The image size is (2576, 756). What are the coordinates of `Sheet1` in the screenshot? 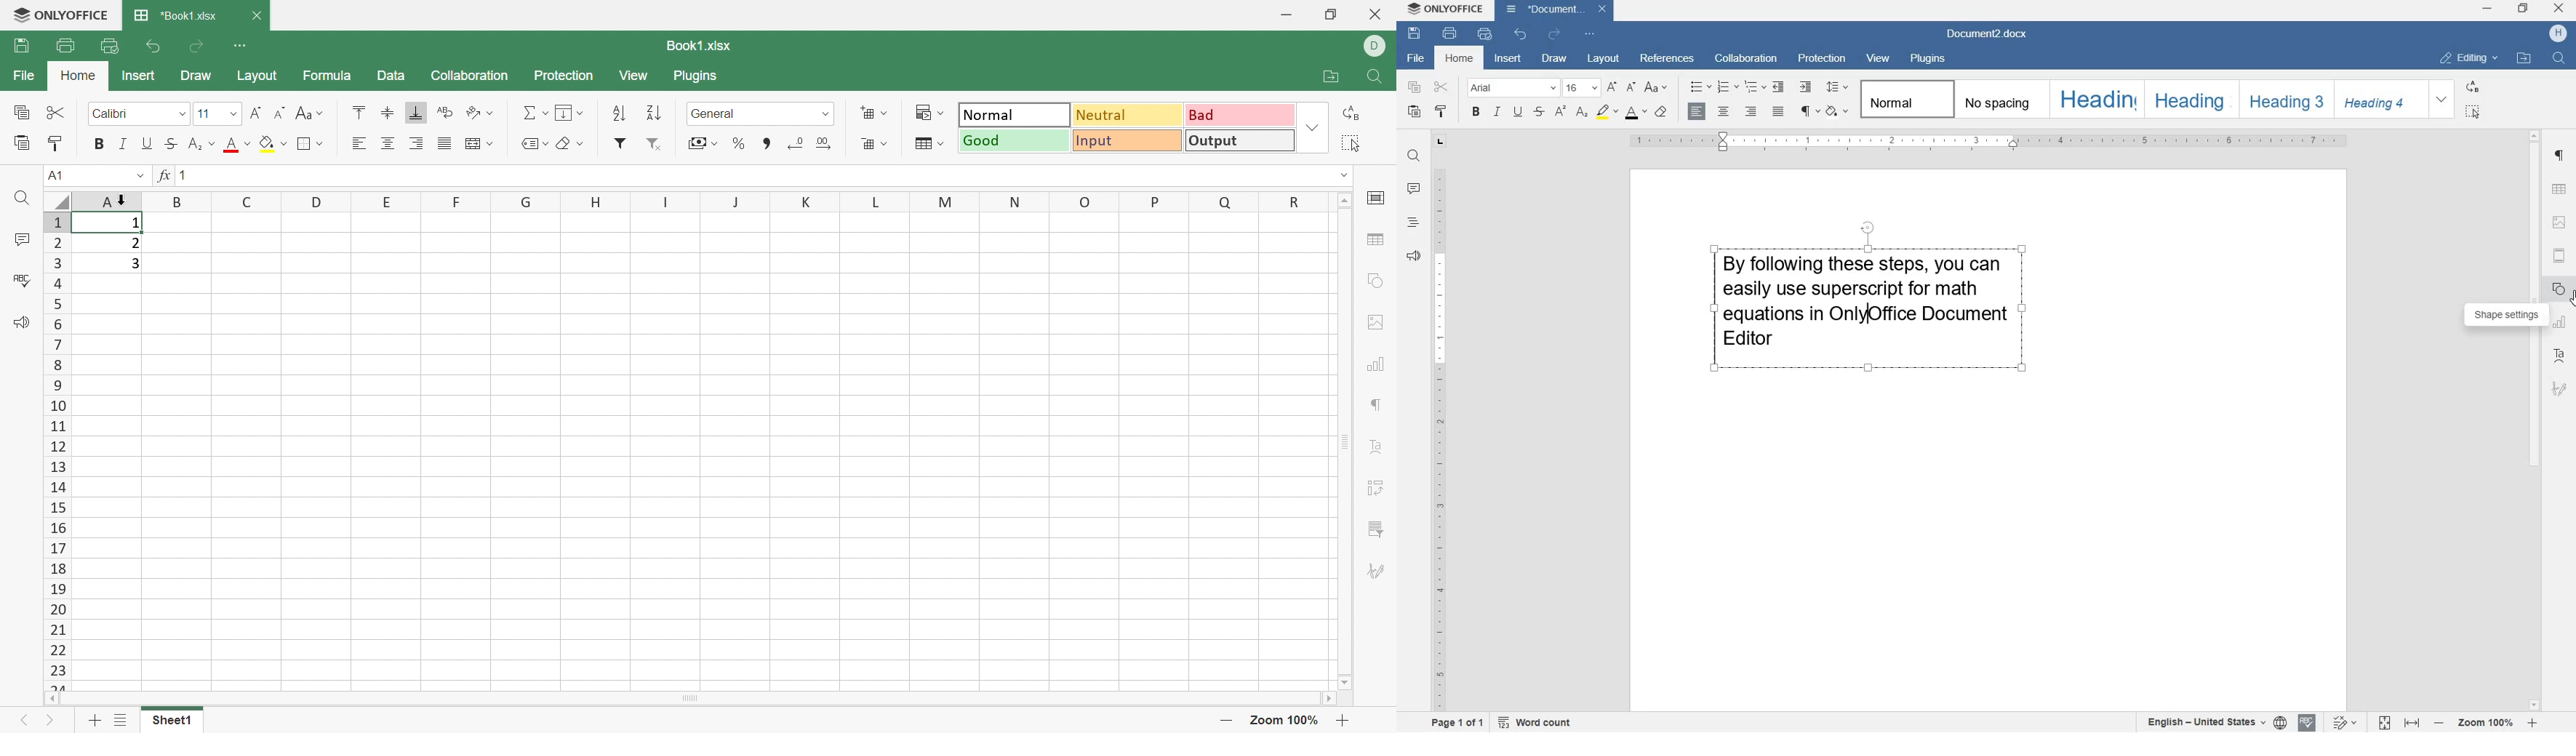 It's located at (170, 722).